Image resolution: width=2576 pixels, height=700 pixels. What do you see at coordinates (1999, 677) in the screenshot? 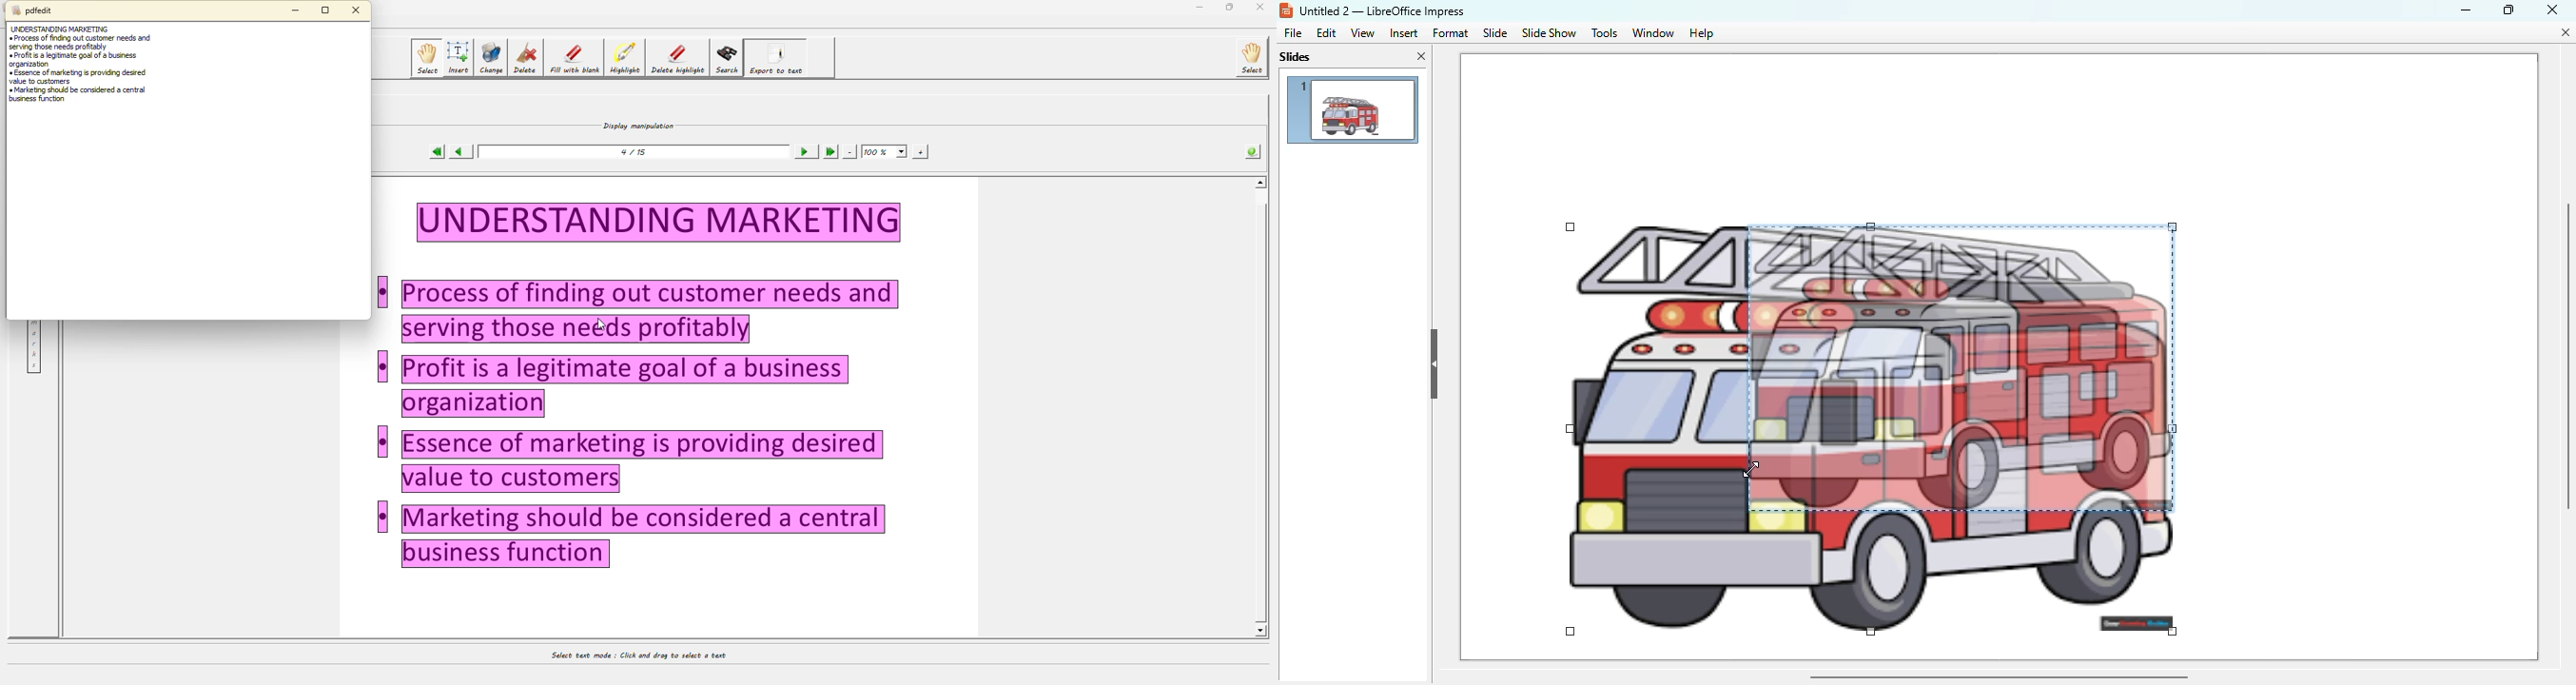
I see `horizontal scroll bar` at bounding box center [1999, 677].